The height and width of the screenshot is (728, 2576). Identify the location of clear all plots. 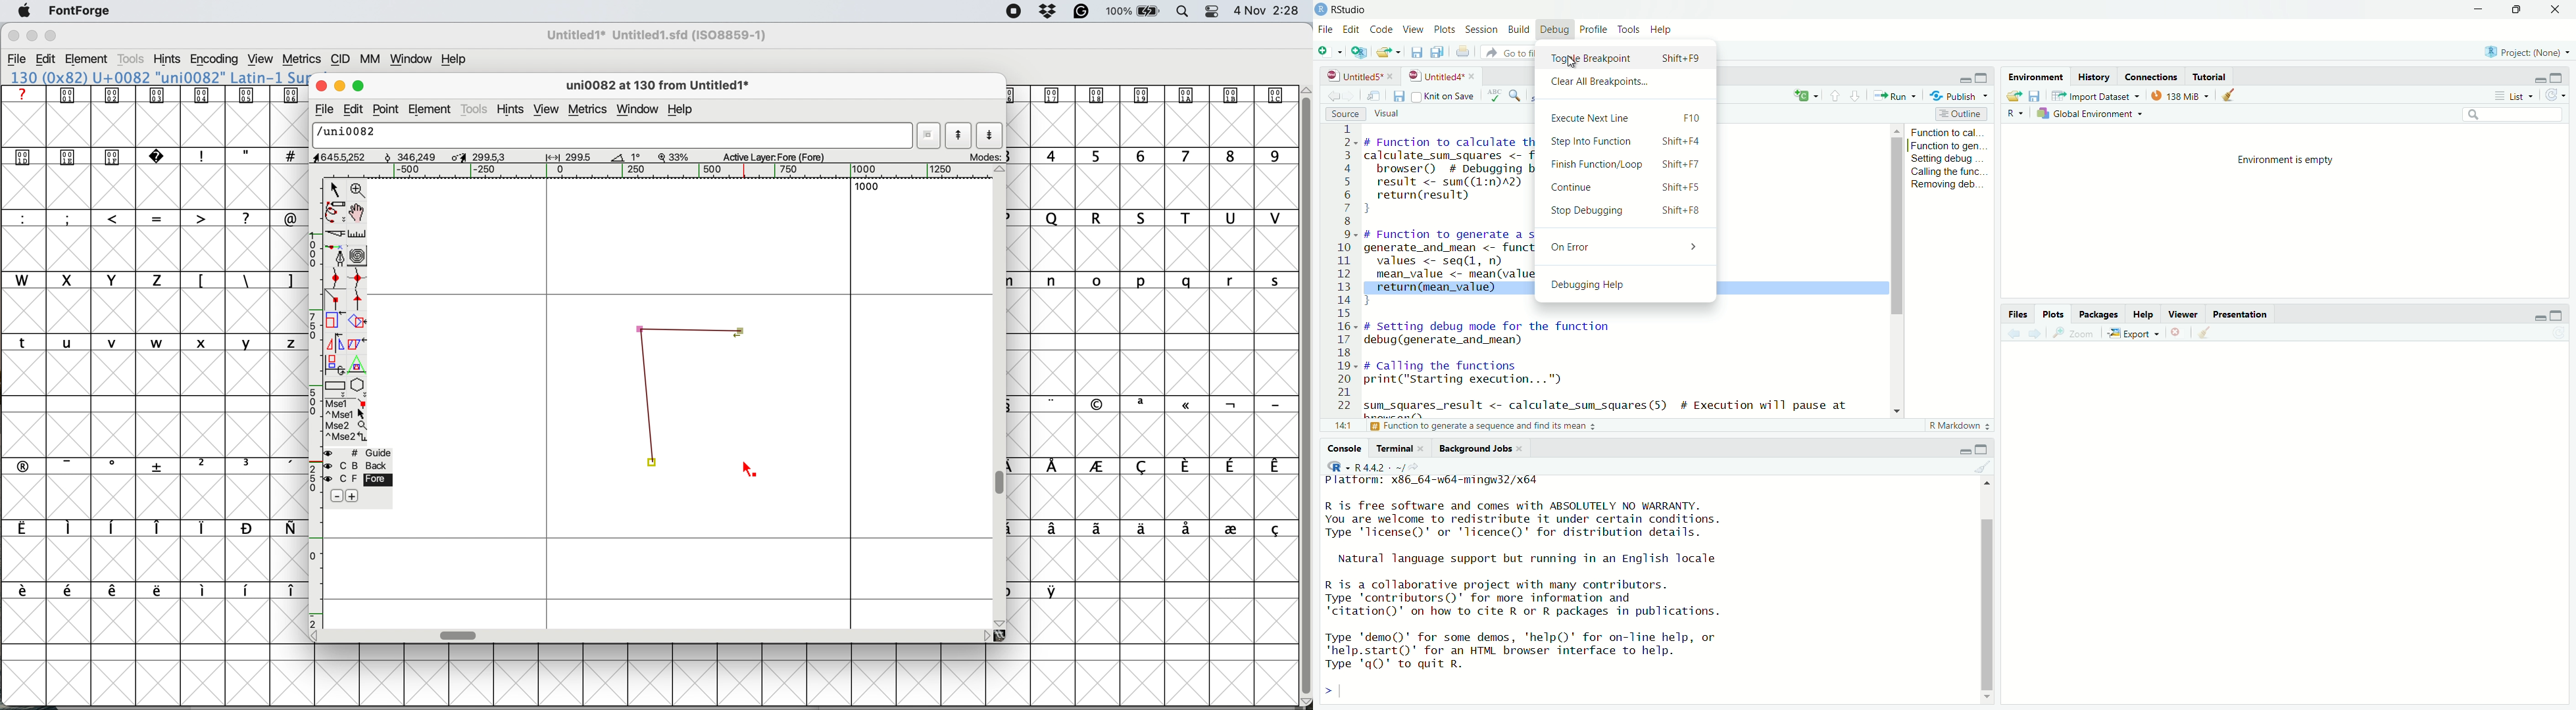
(2206, 333).